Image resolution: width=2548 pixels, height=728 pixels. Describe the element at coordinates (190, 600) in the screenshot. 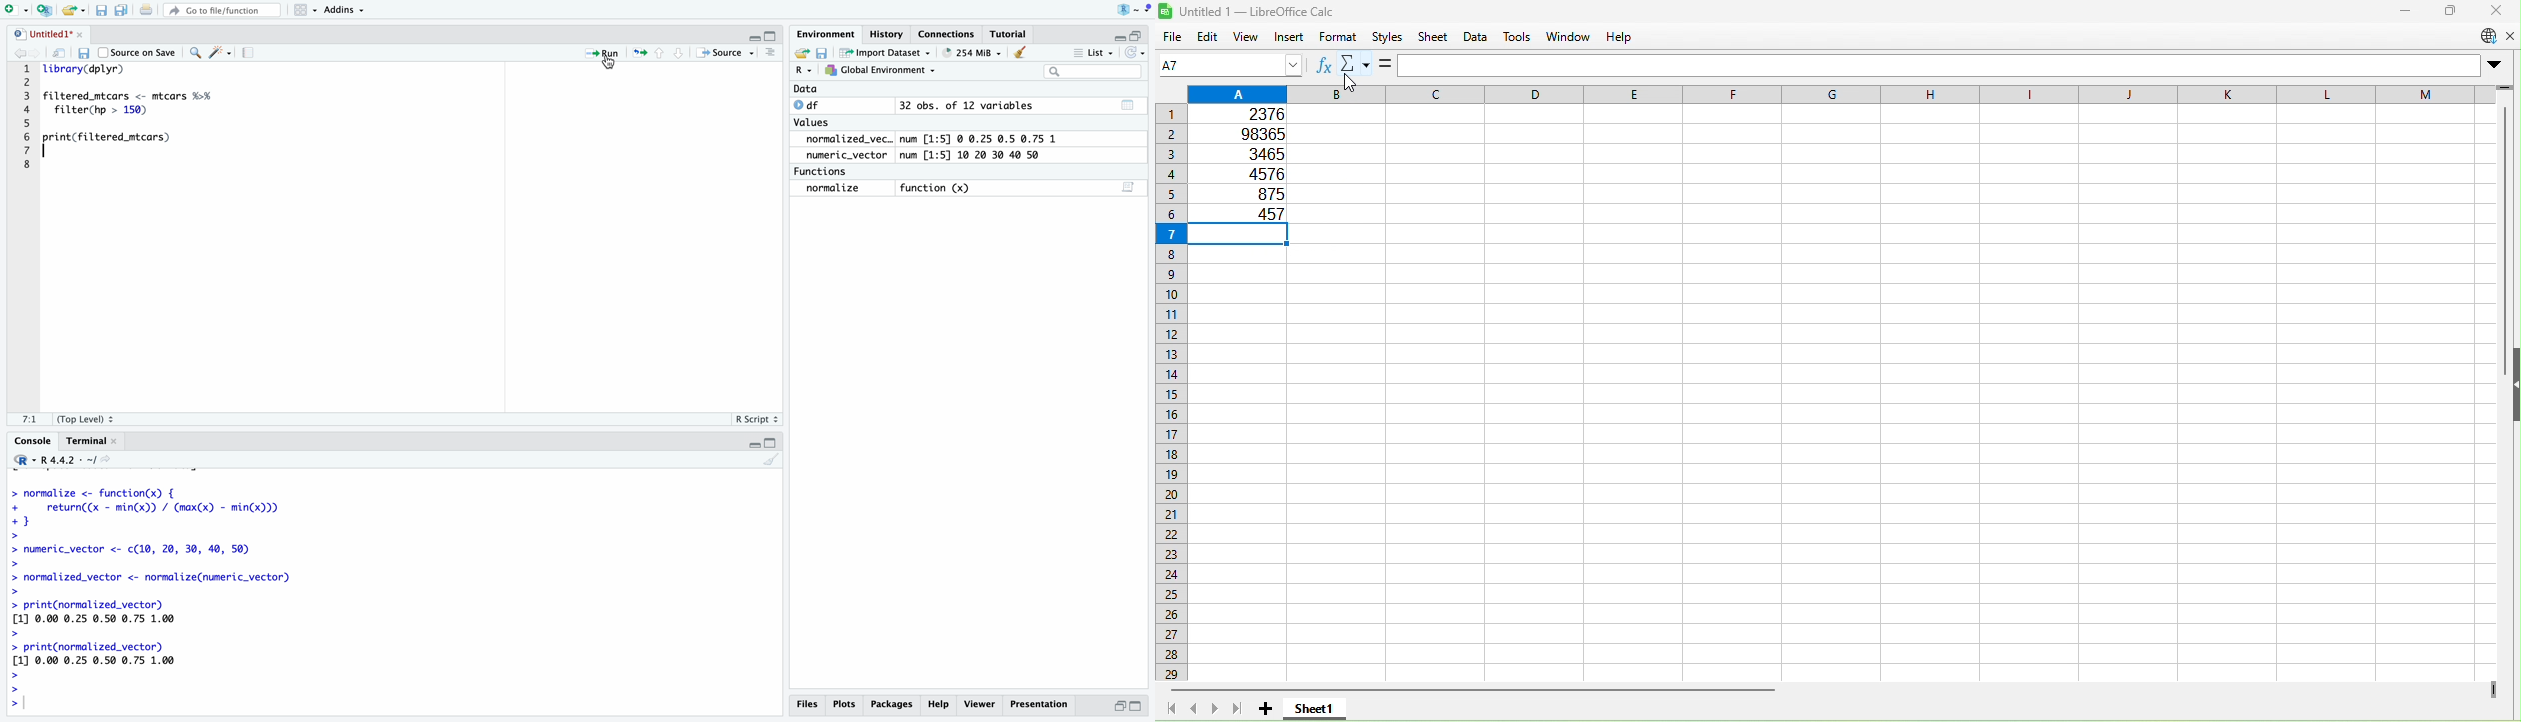

I see `R version 4.4.2 (2024-10-31) -- "Pile of Leaves"

Copyright (C) 2024 The R Foundation for Statistical Computing

Platform: aarch64-apple-darwin2@

R is free software and comes with ABSOLUTELY NO WARRANTY.

You are welcome to redistribute it under certain conditions.

Type 'license()' or 'licence()' for distribution details.
Natural language support but running in an English locale

R is a collaborative project with many contributors.

Type 'contributors()' for more information and

'citation()"' on how to cite R or R packages in publications.

Type 'demo()' for some demos, 'help()' for on-line help, or

'help.start()' for an HTML browser interface to help.

Tvne 'a()' to auit R.` at that location.